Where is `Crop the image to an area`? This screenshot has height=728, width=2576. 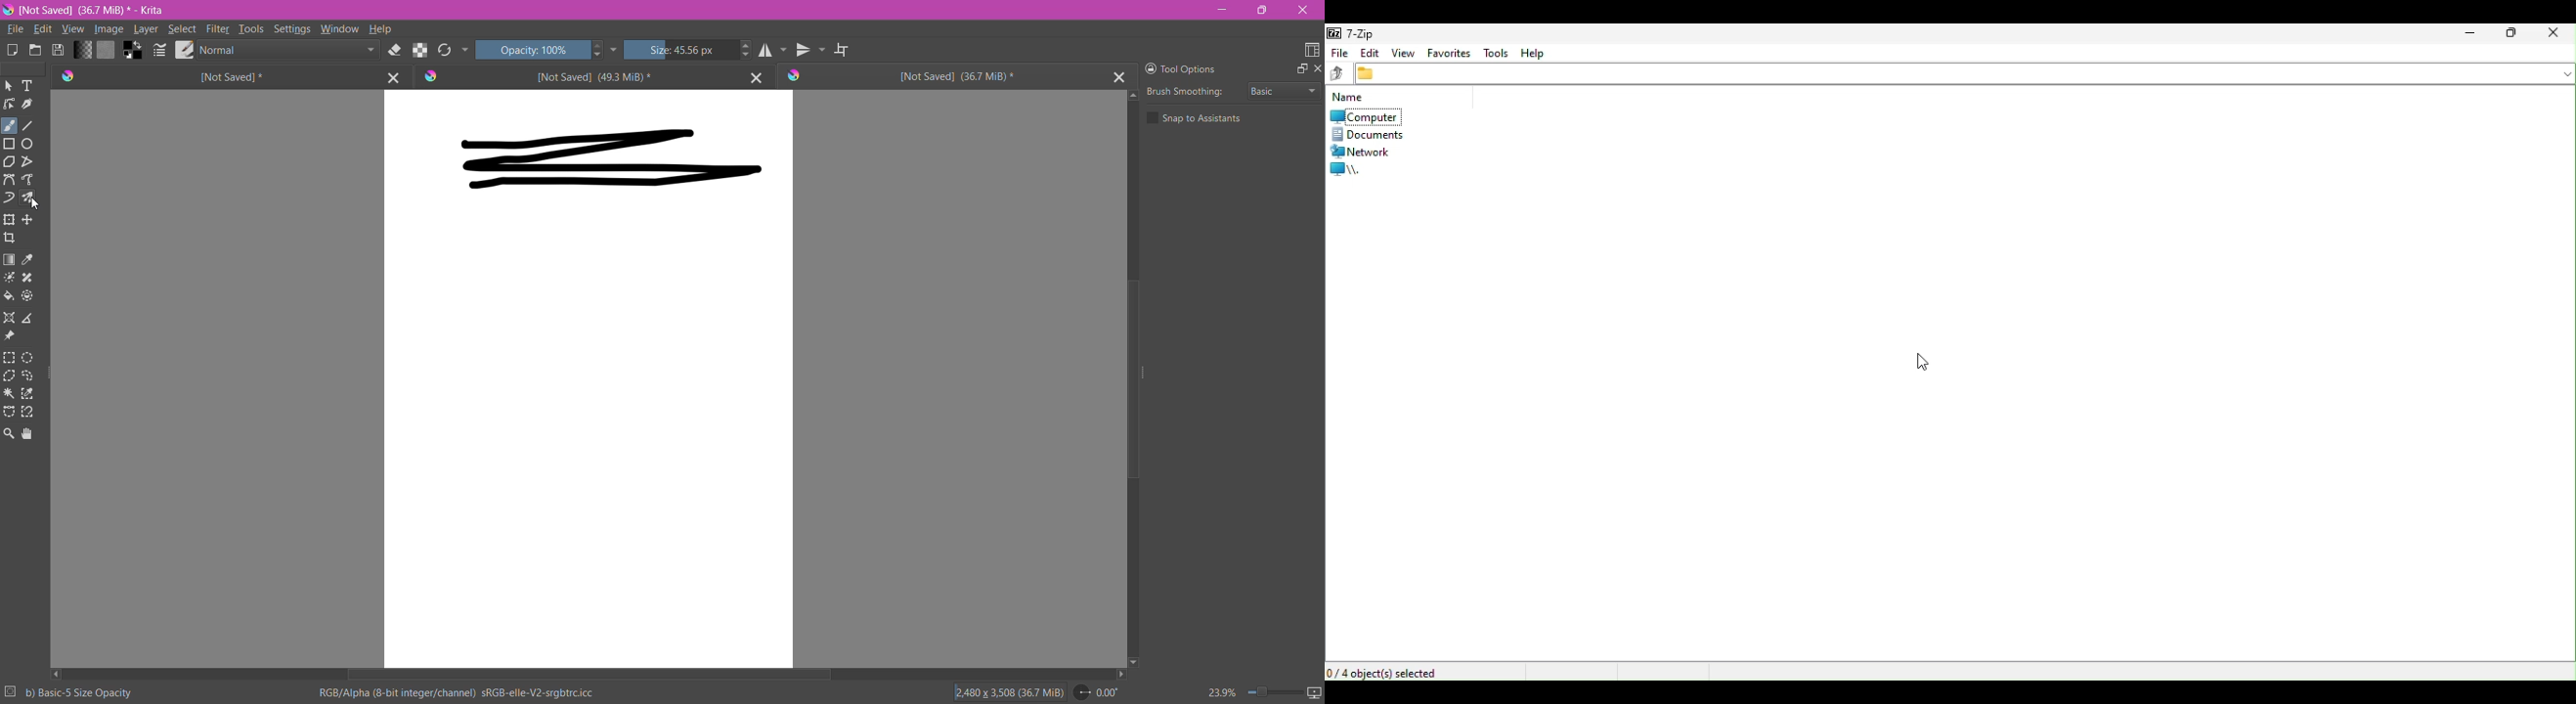
Crop the image to an area is located at coordinates (10, 238).